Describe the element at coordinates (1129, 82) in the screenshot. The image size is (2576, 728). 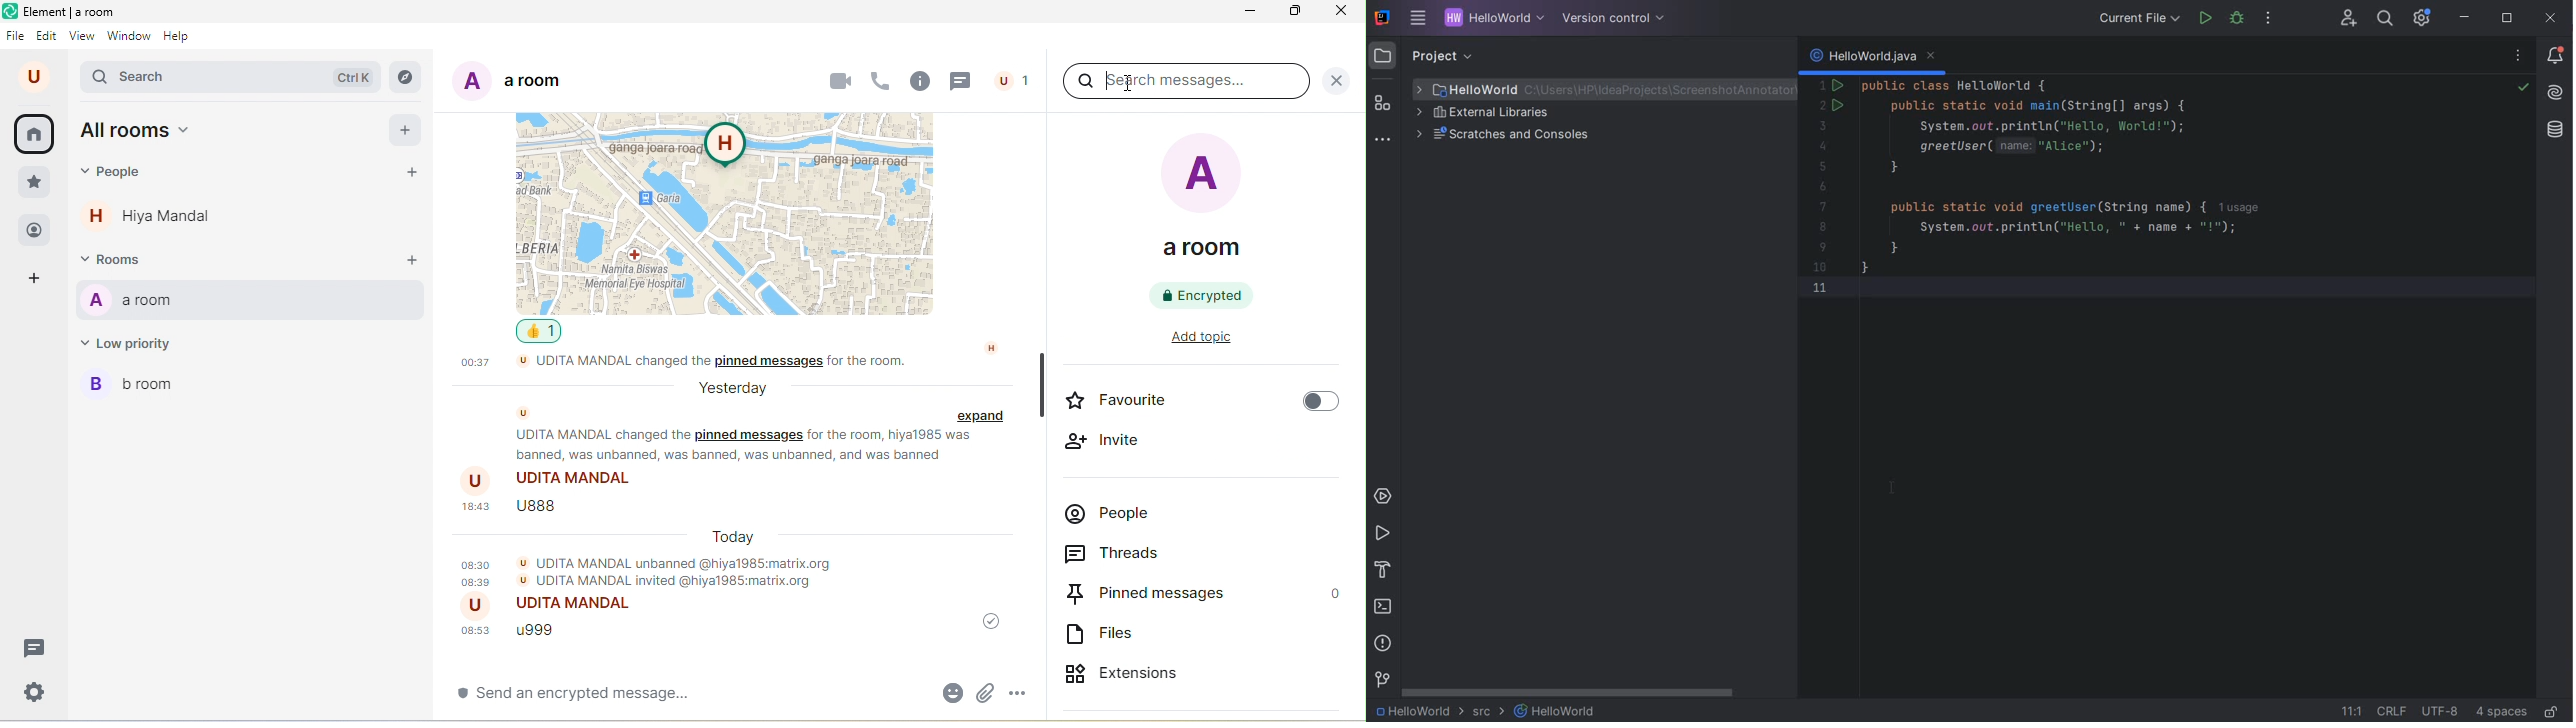
I see `cursor` at that location.